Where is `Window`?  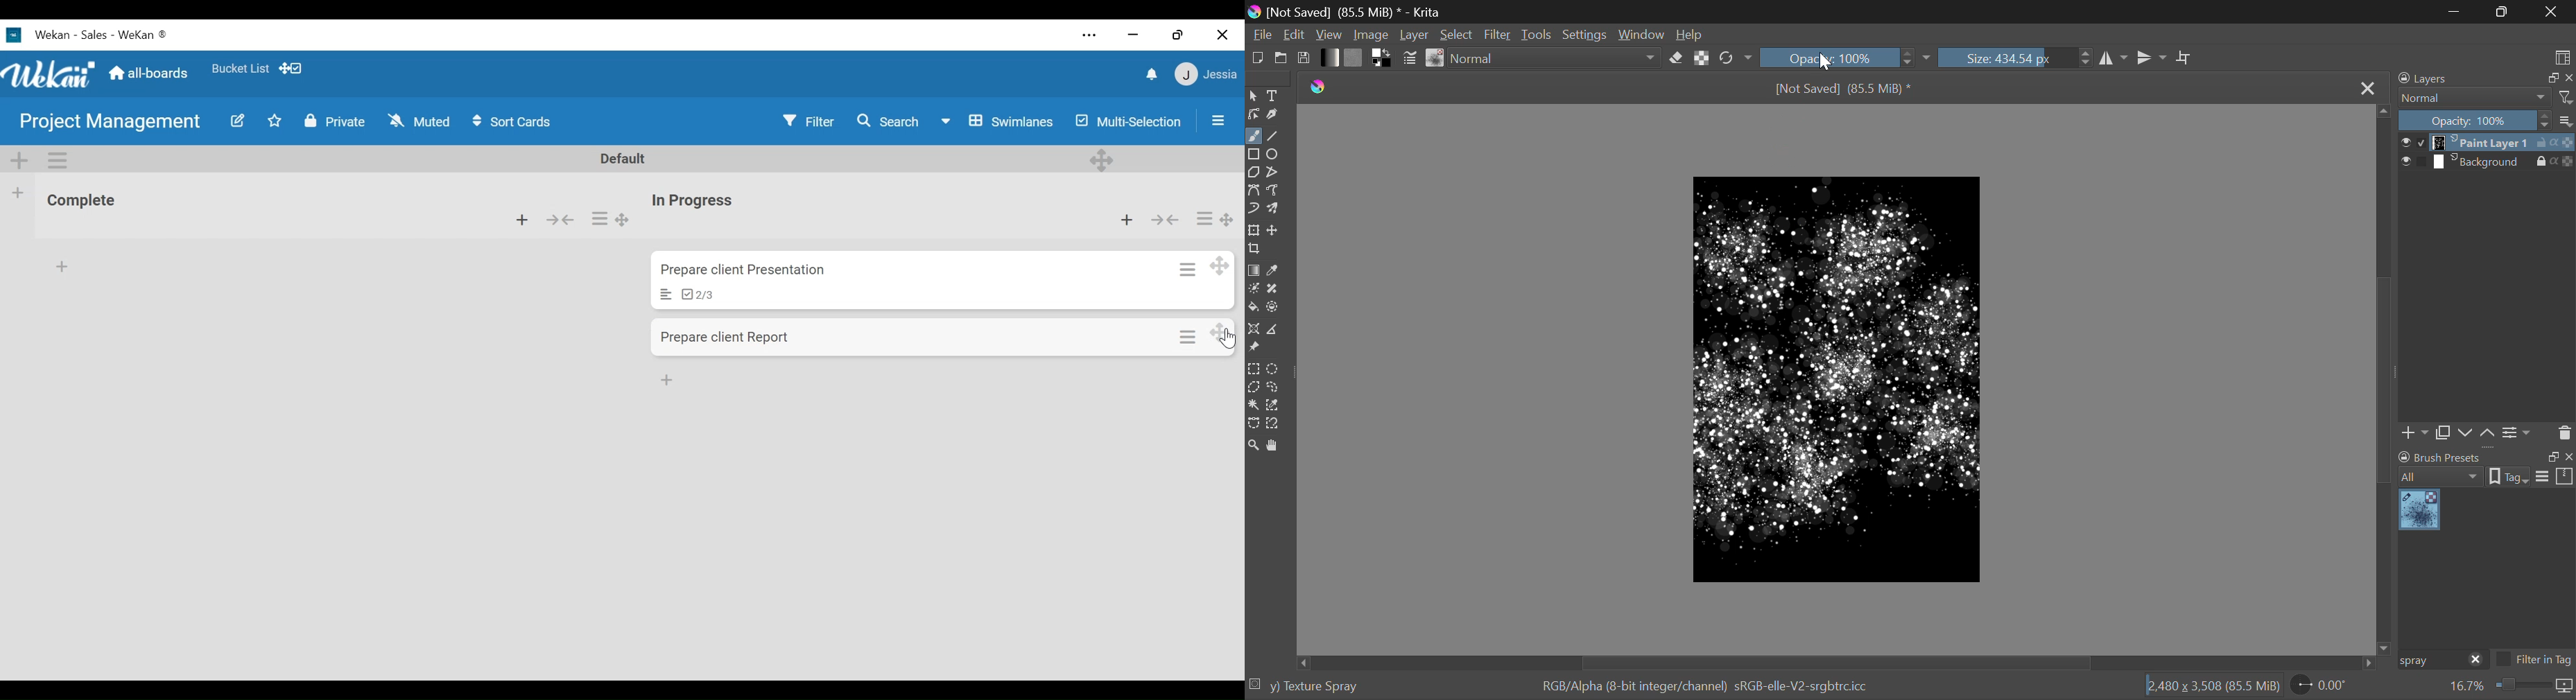 Window is located at coordinates (1643, 33).